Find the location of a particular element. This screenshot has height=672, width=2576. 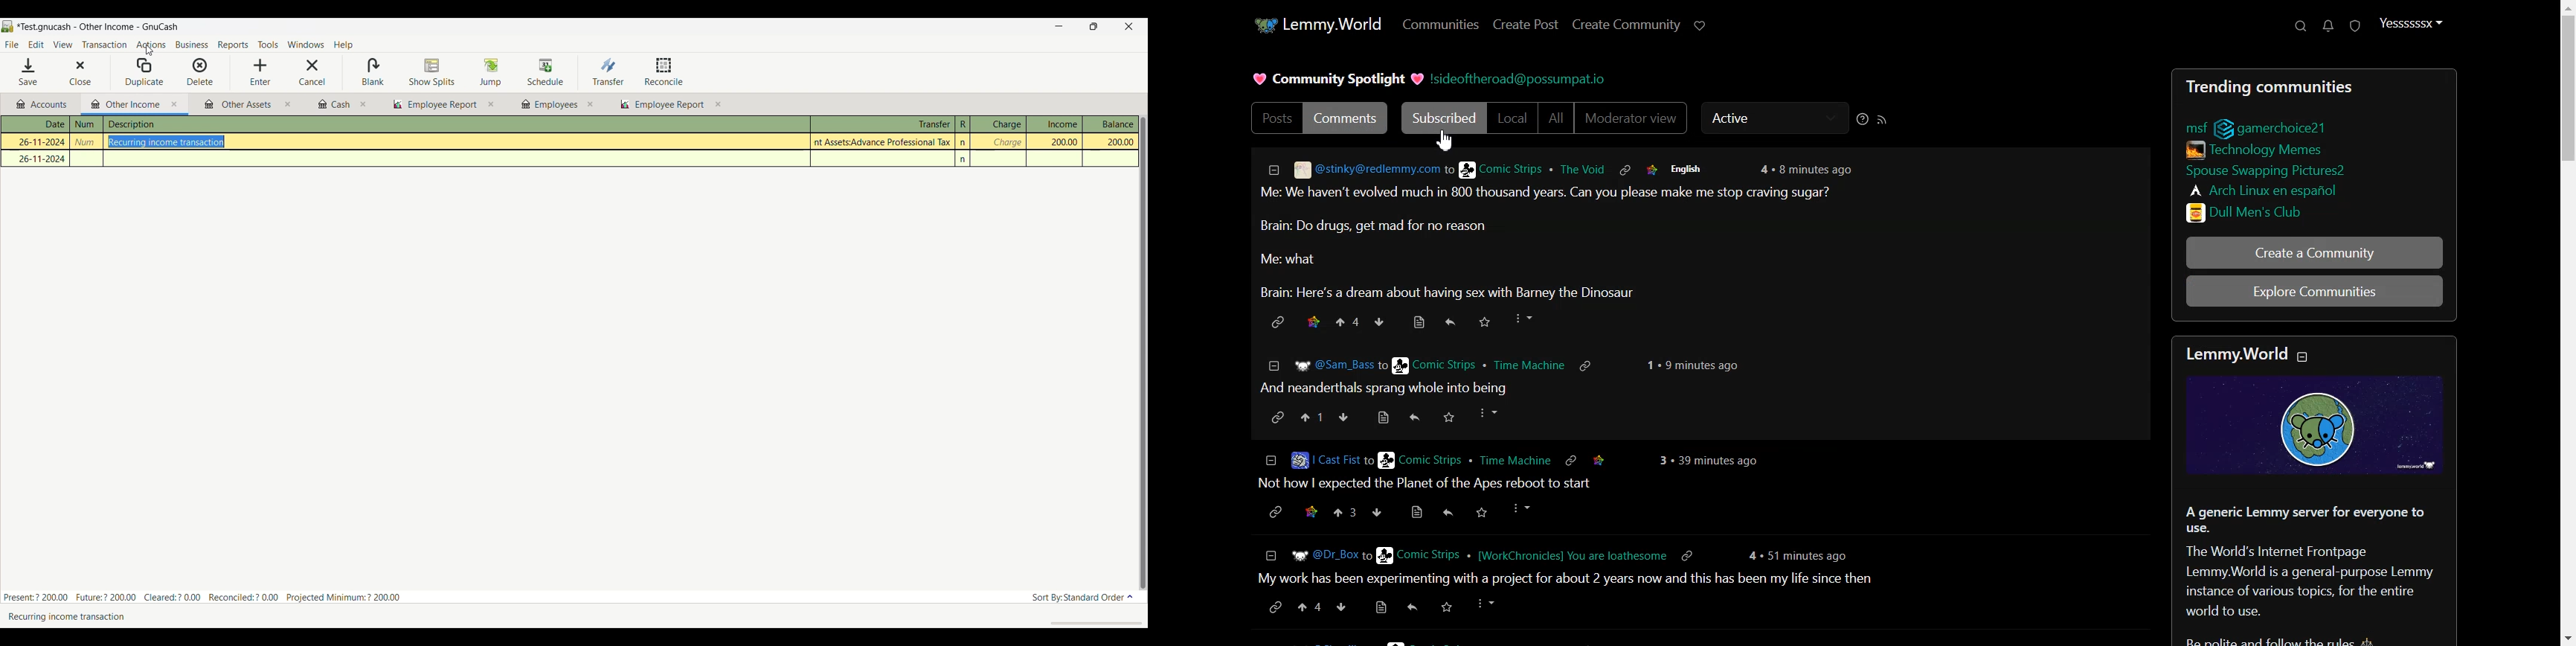

n is located at coordinates (964, 160).